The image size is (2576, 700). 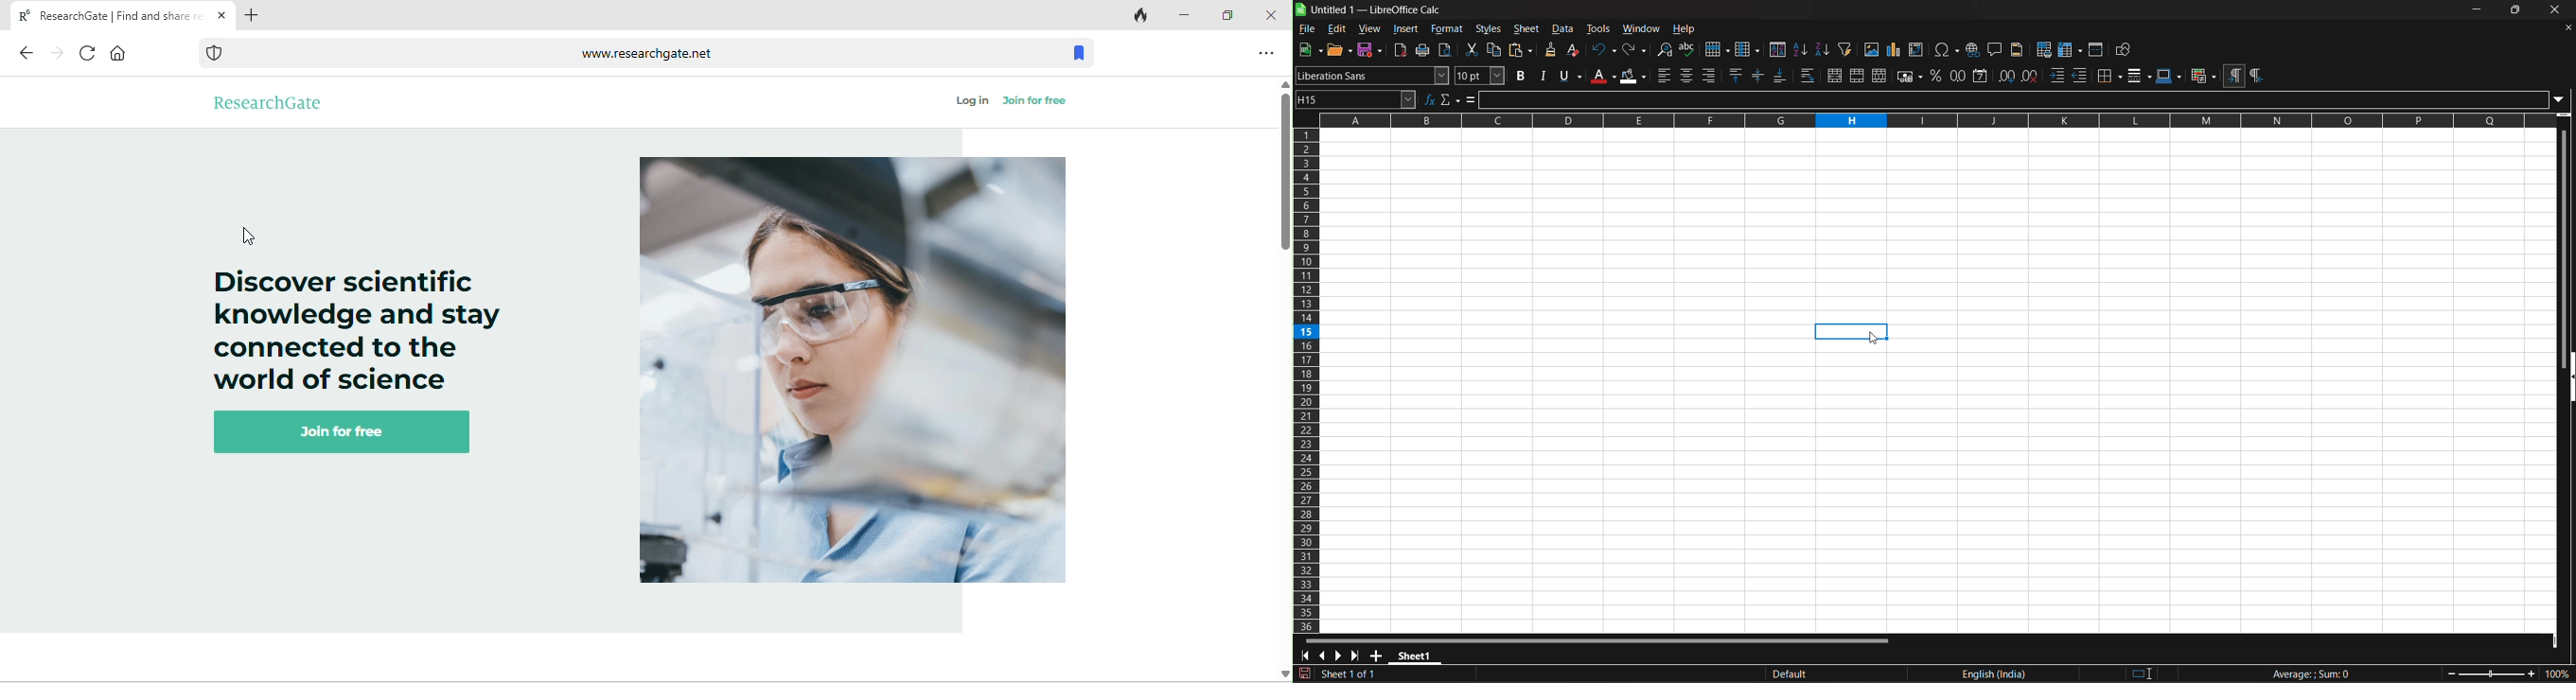 What do you see at coordinates (1564, 30) in the screenshot?
I see `data` at bounding box center [1564, 30].